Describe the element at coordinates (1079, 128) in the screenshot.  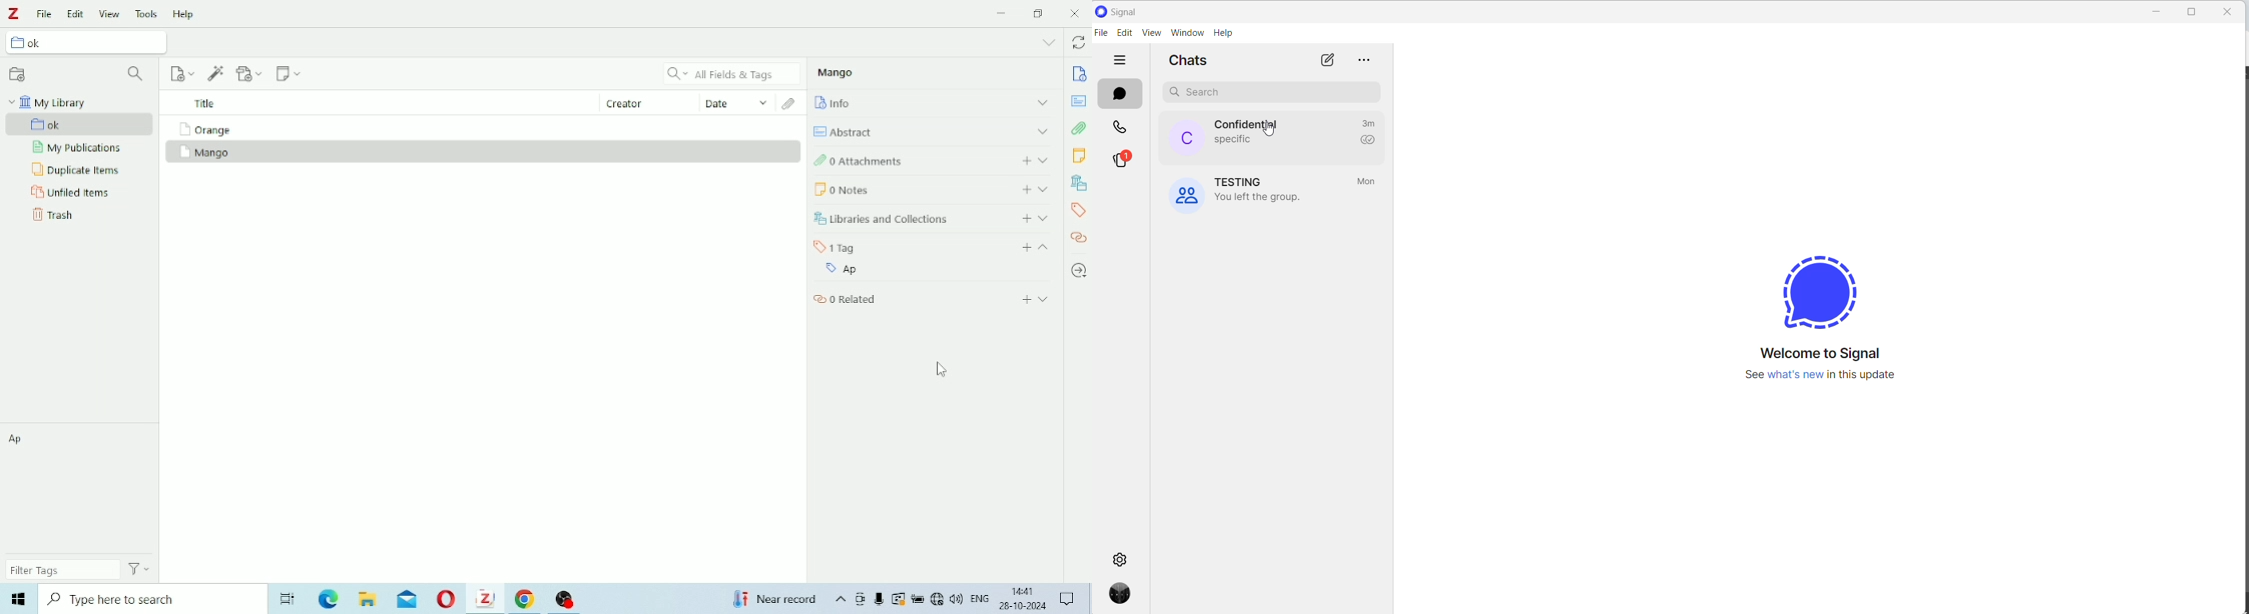
I see `Attachments` at that location.